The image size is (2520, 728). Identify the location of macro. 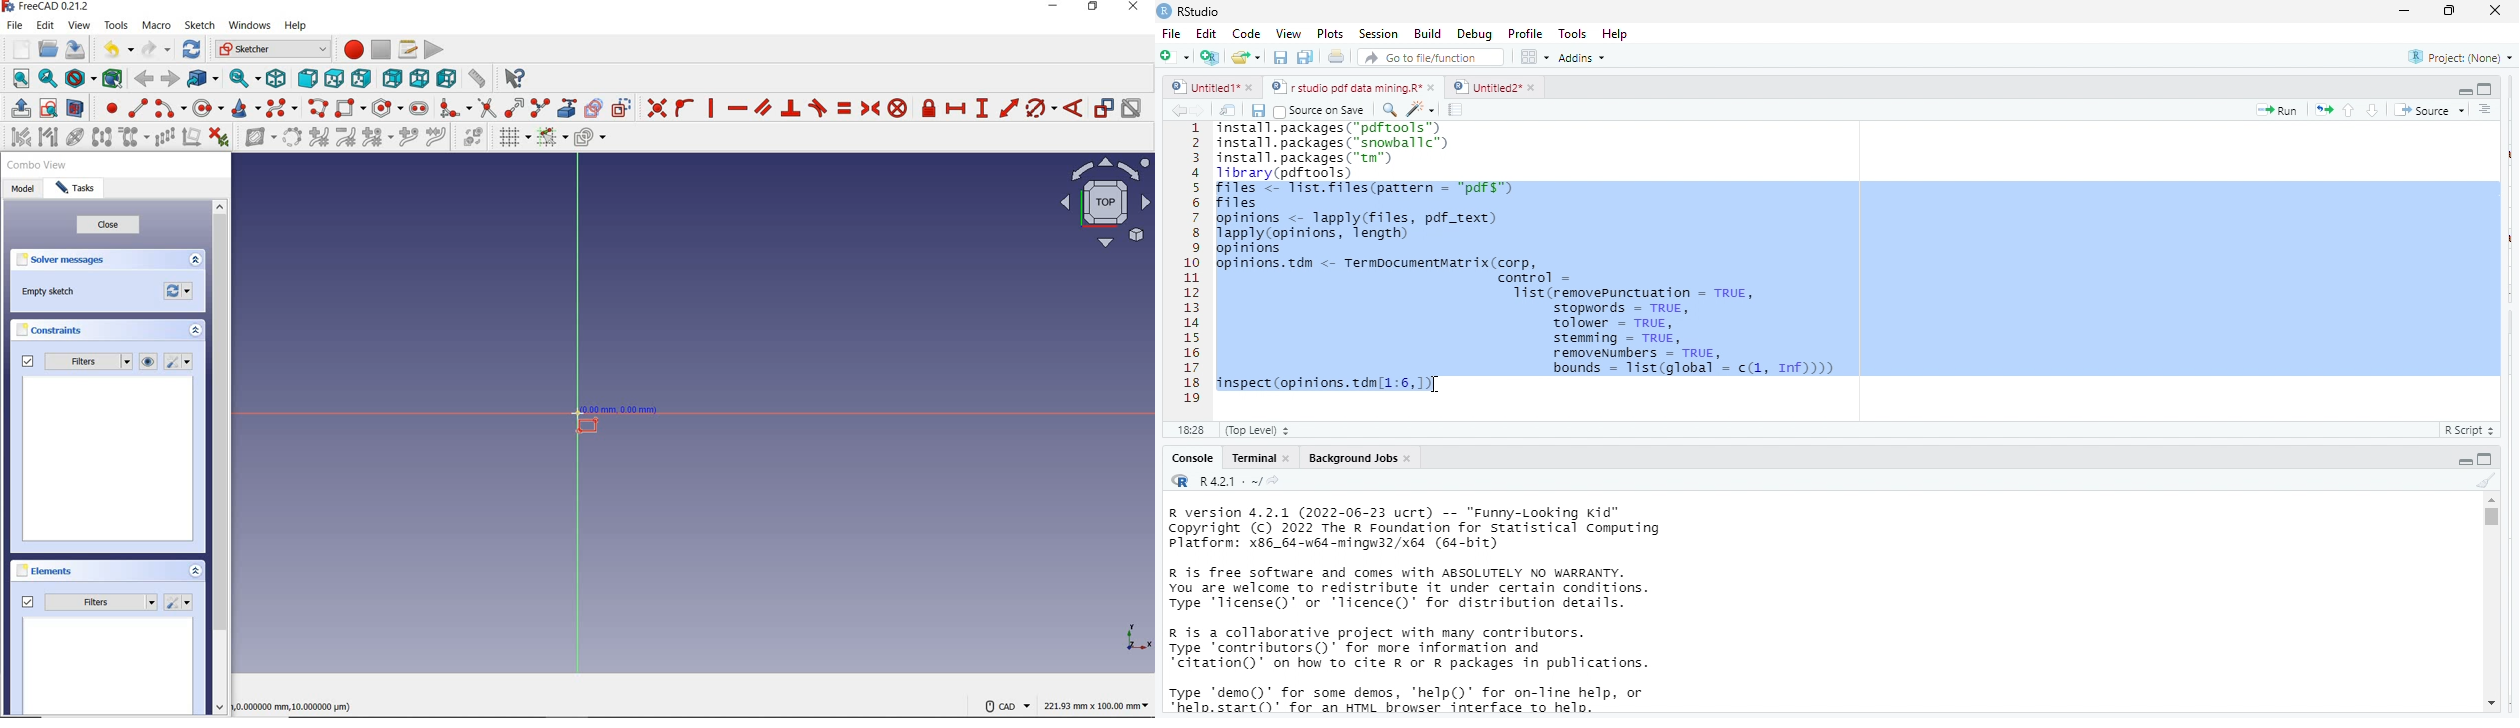
(157, 26).